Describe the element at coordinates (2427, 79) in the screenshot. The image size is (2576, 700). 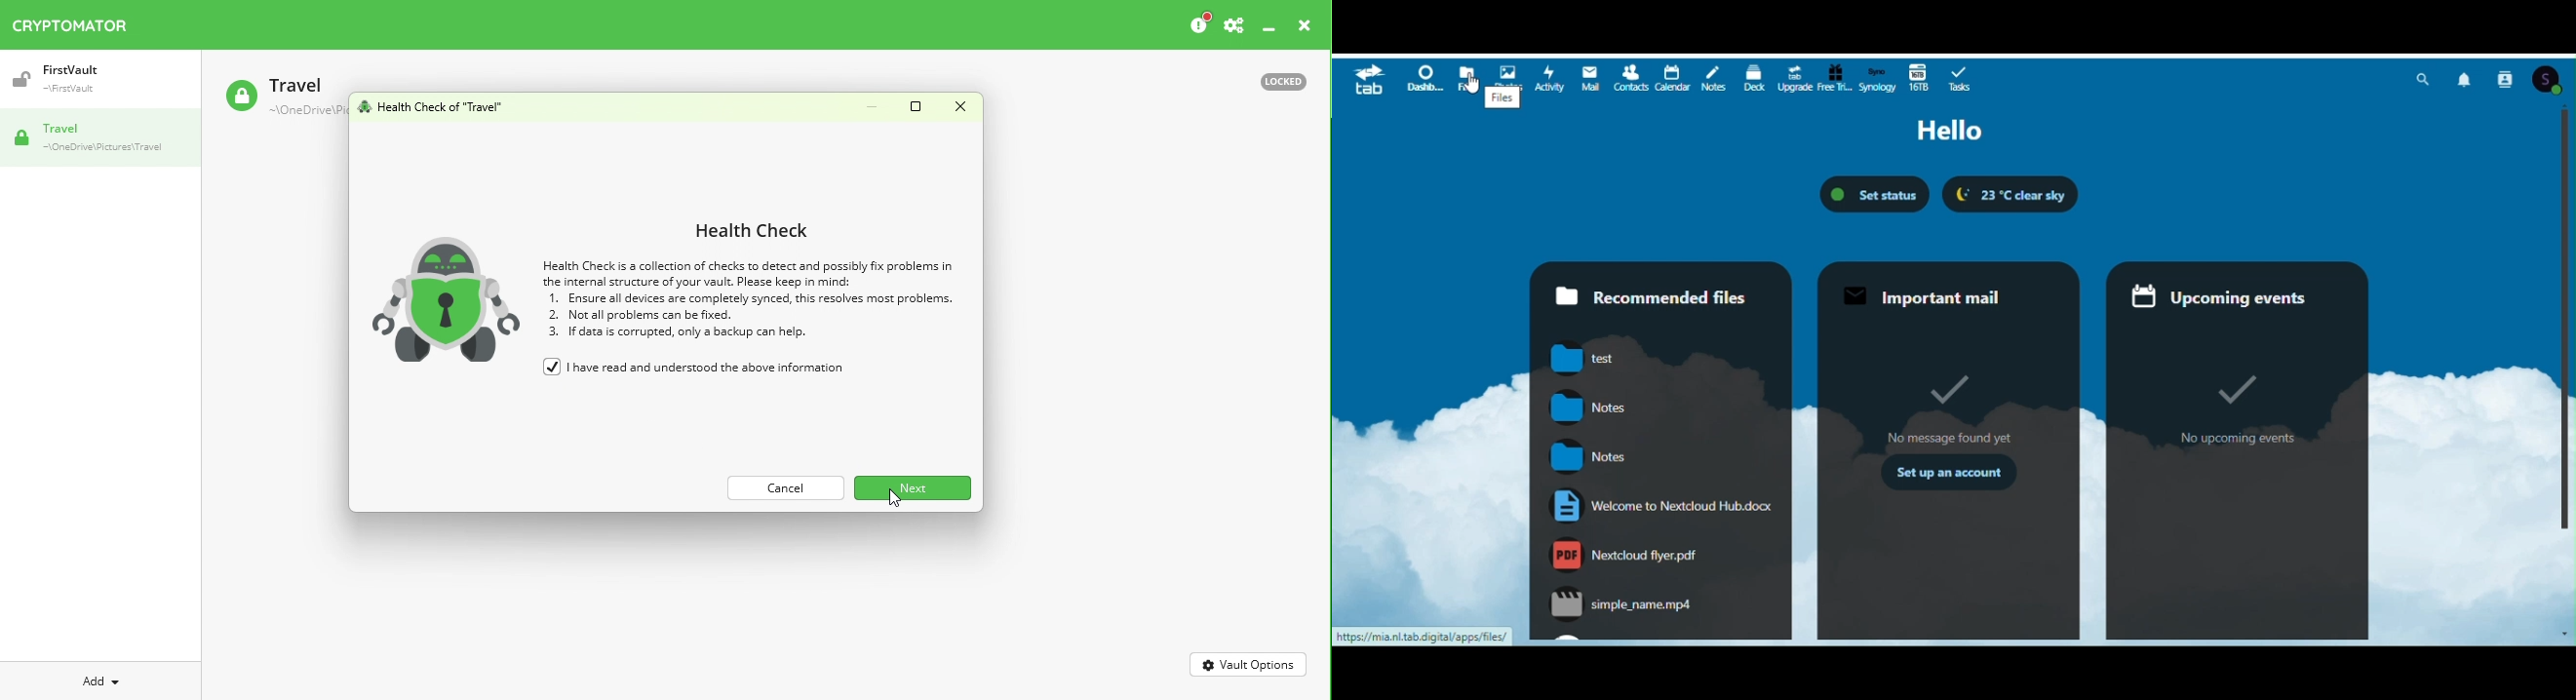
I see `Search` at that location.